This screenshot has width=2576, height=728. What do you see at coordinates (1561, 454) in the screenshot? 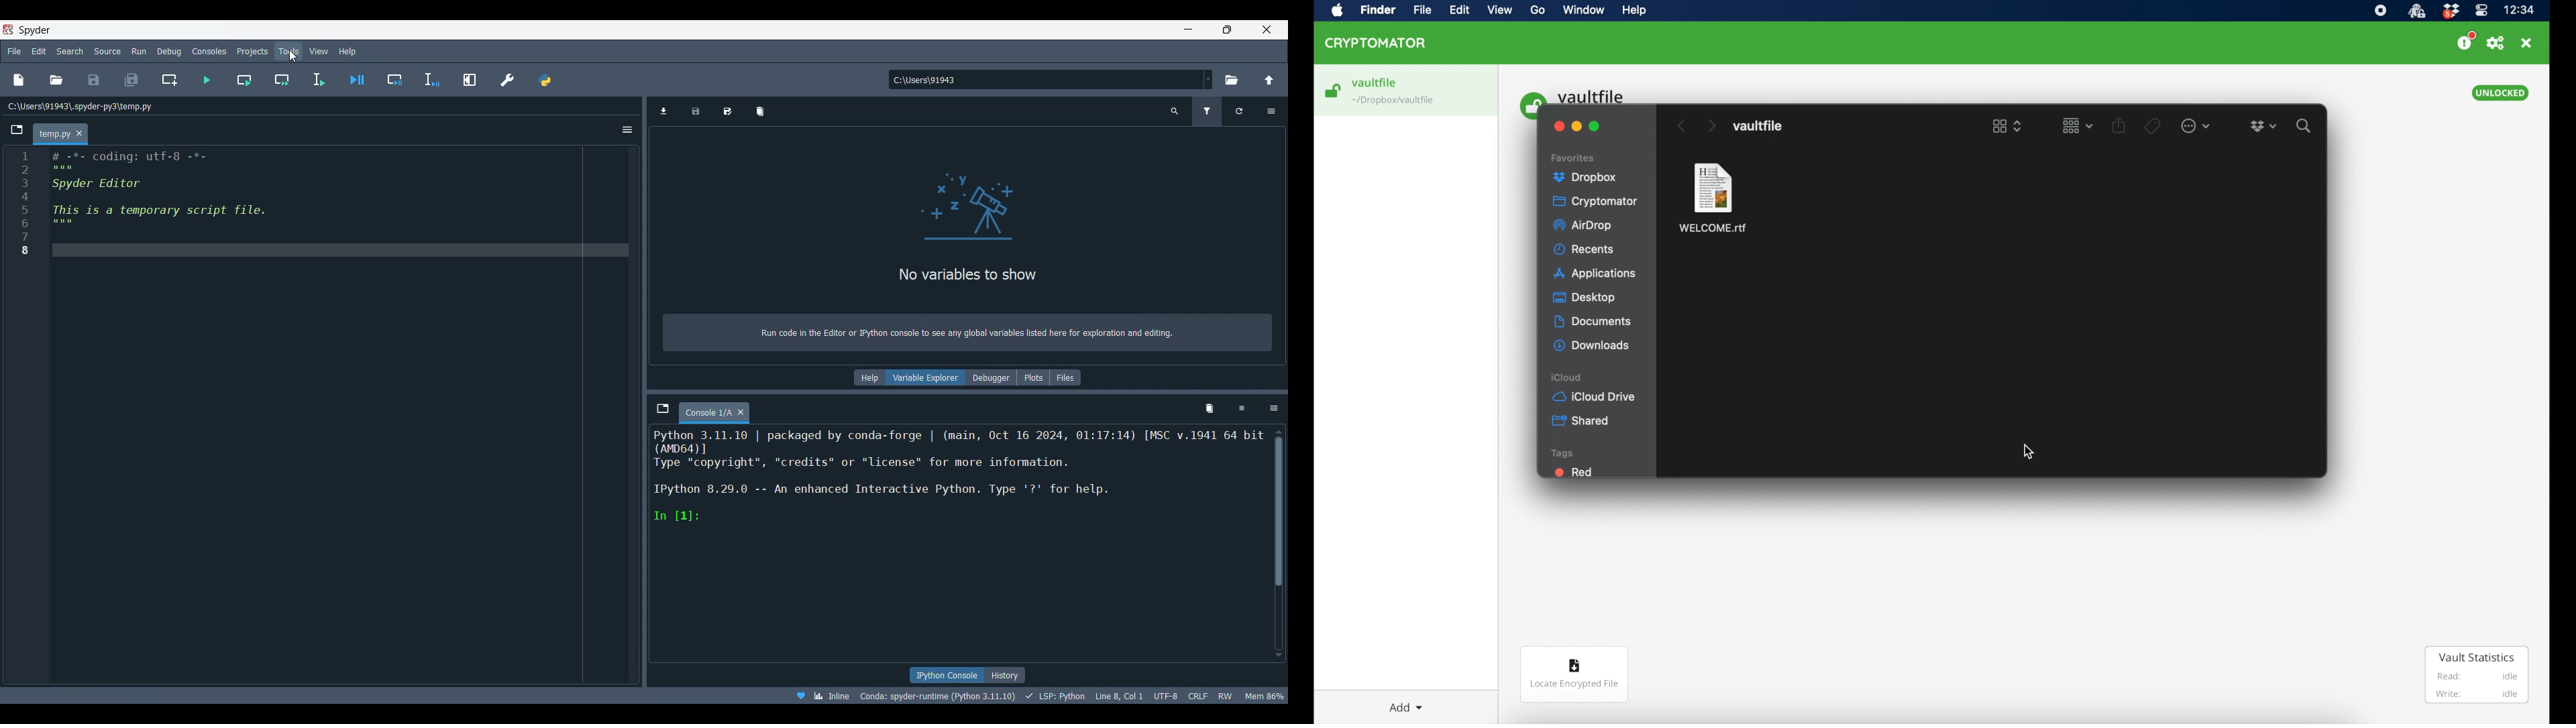
I see `tags` at bounding box center [1561, 454].